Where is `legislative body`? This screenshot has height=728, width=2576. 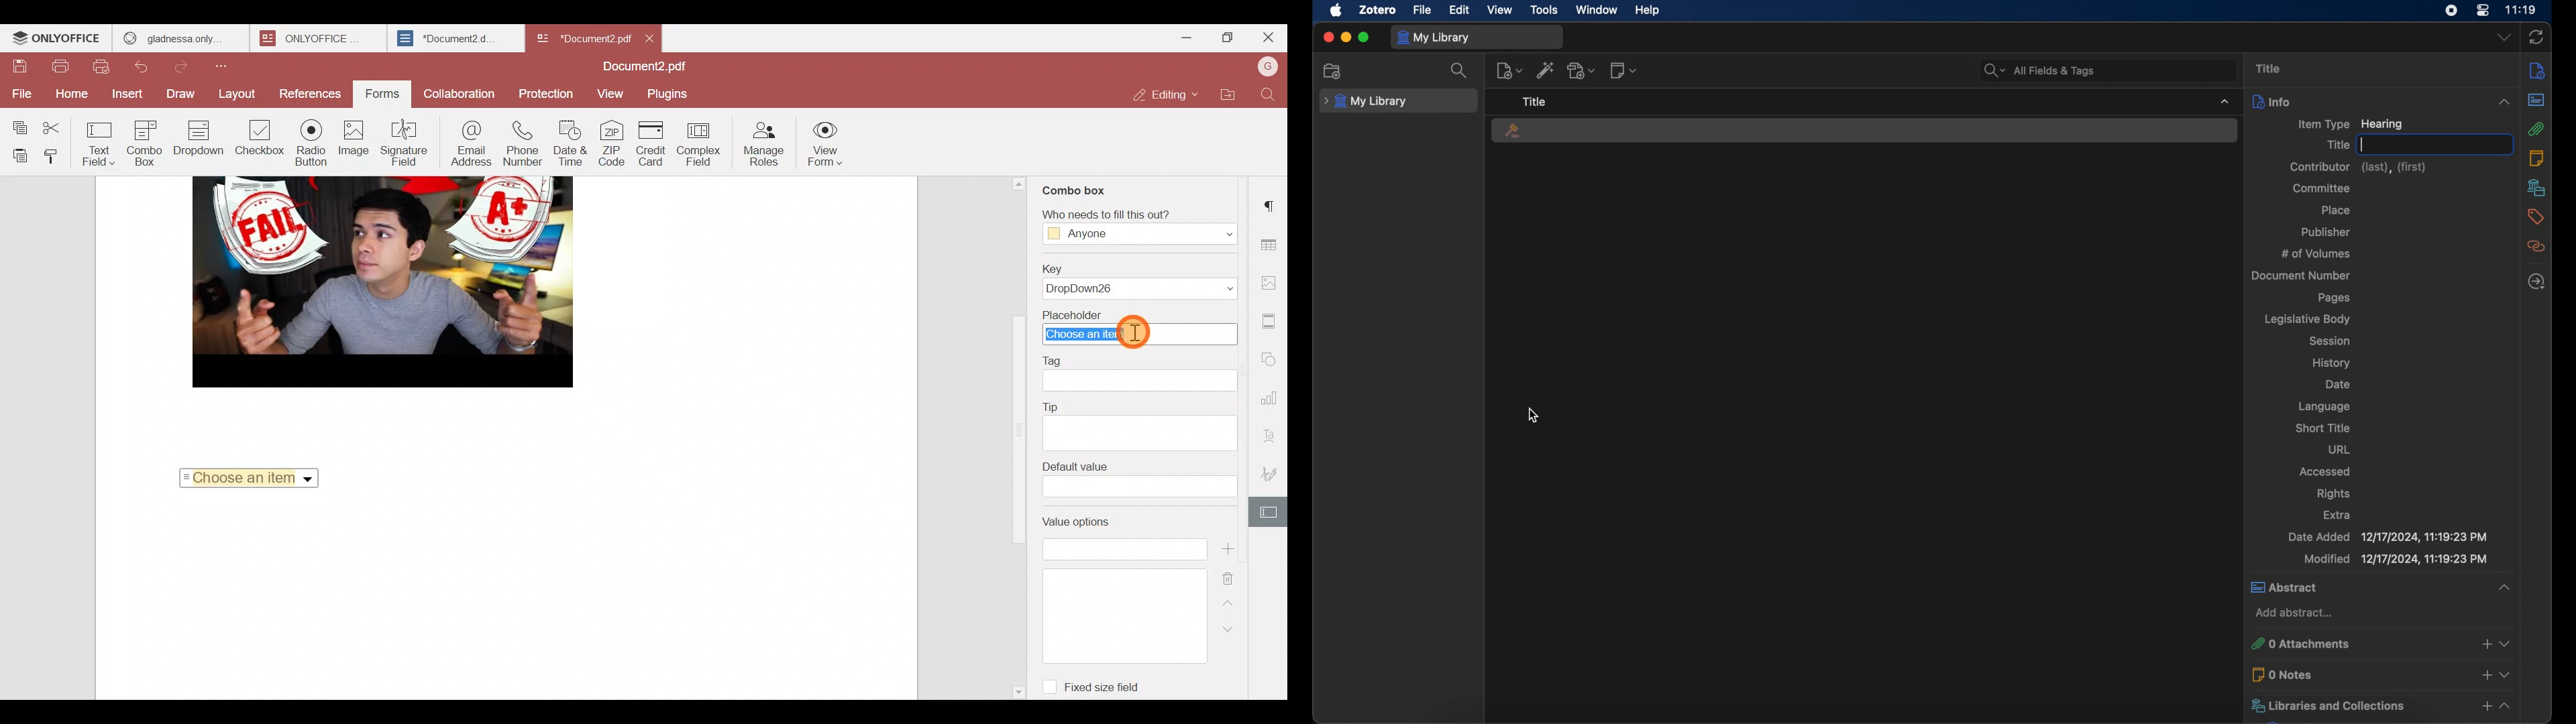
legislative body is located at coordinates (2307, 318).